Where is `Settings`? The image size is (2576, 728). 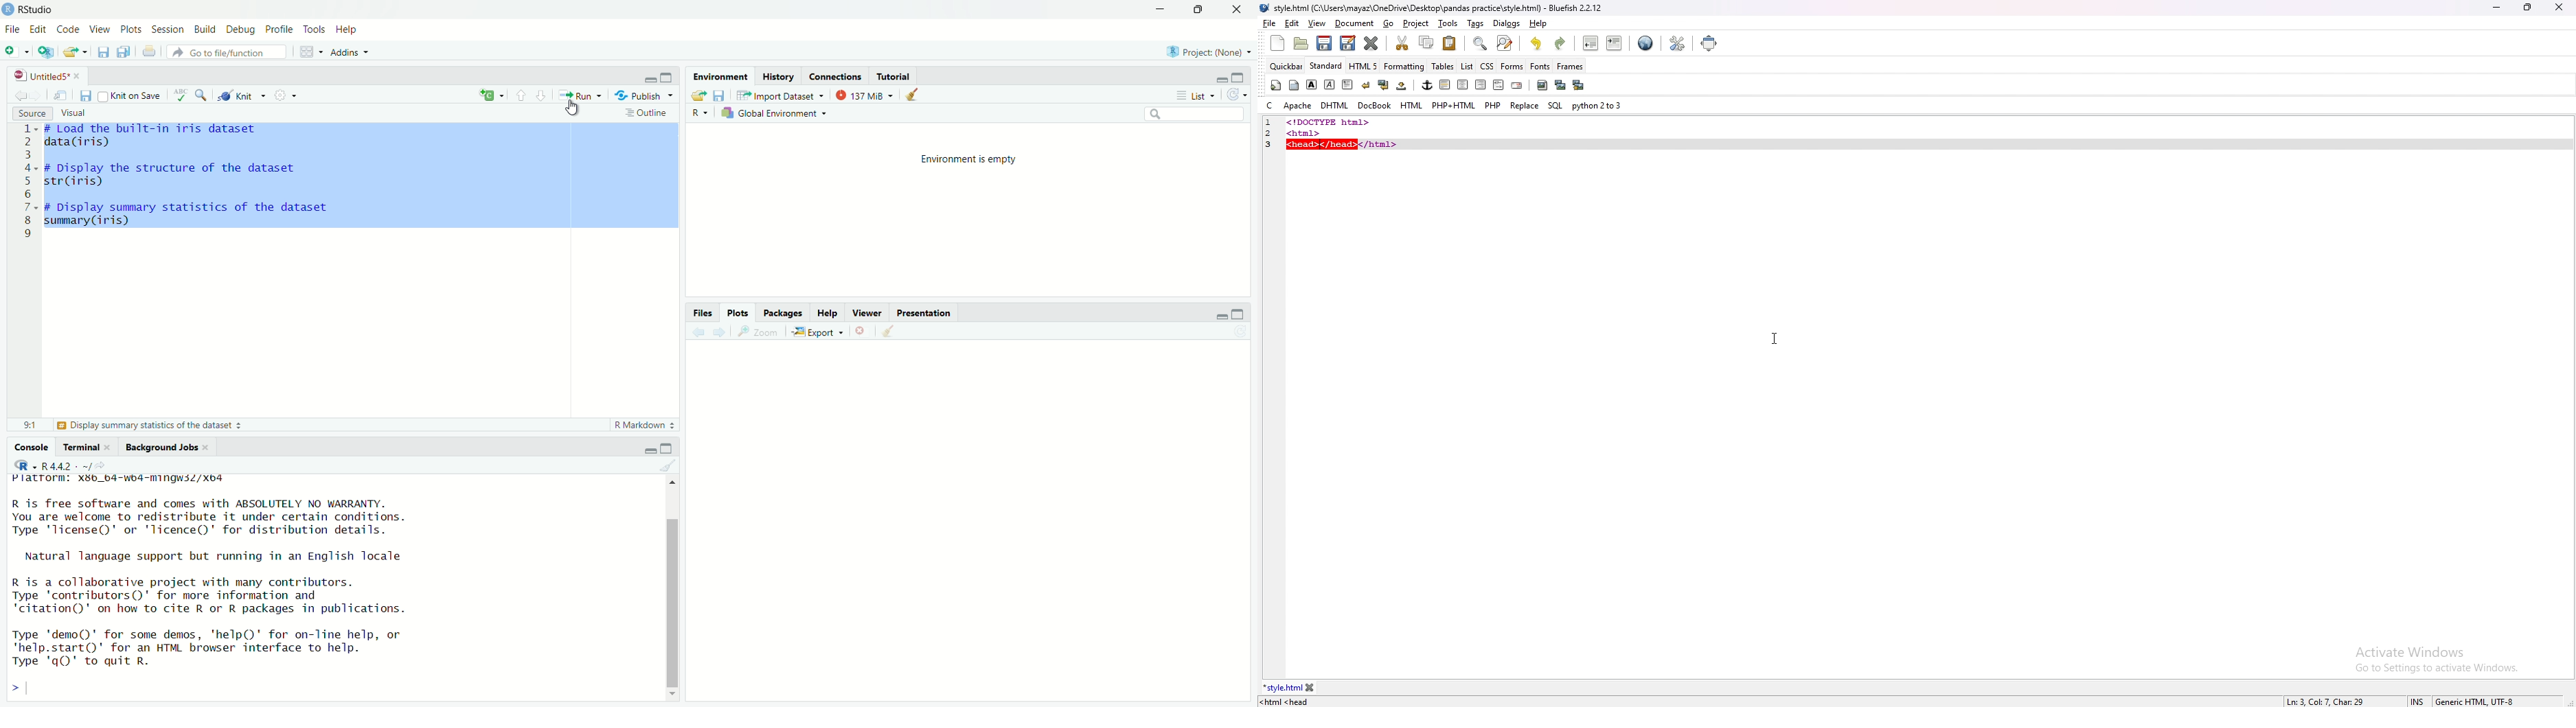 Settings is located at coordinates (289, 95).